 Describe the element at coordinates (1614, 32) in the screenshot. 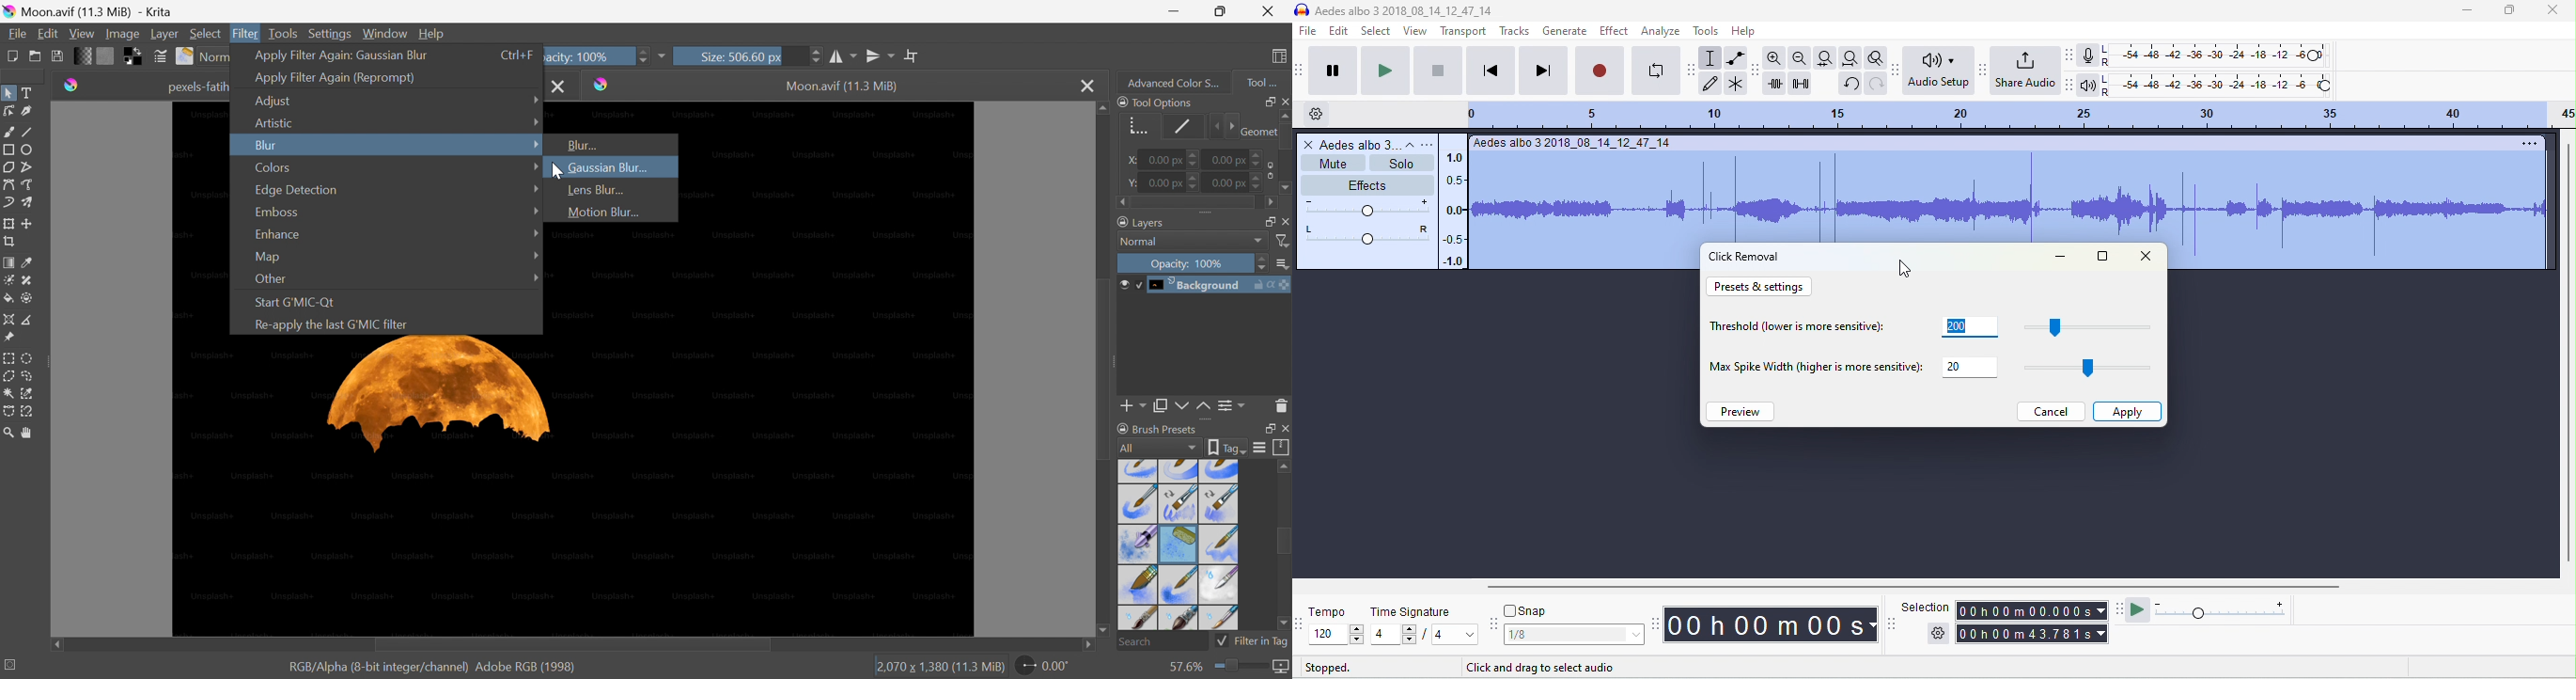

I see `effect` at that location.